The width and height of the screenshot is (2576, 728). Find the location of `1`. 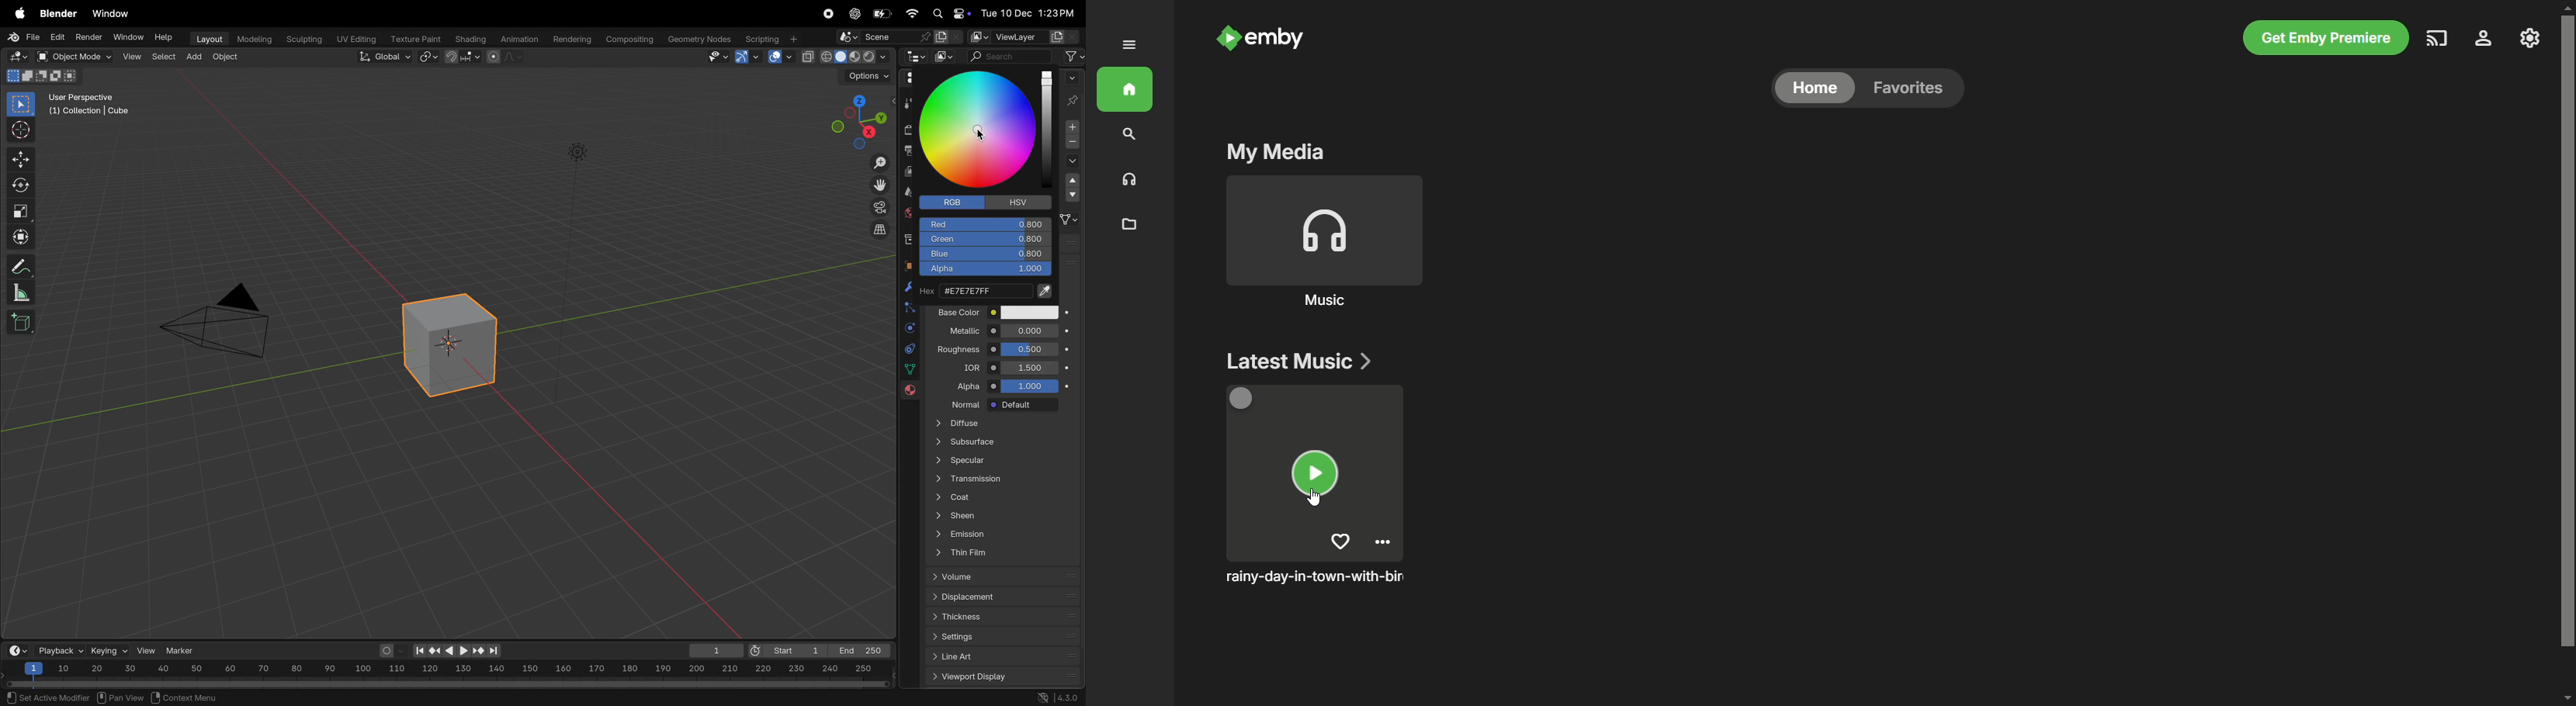

1 is located at coordinates (712, 651).